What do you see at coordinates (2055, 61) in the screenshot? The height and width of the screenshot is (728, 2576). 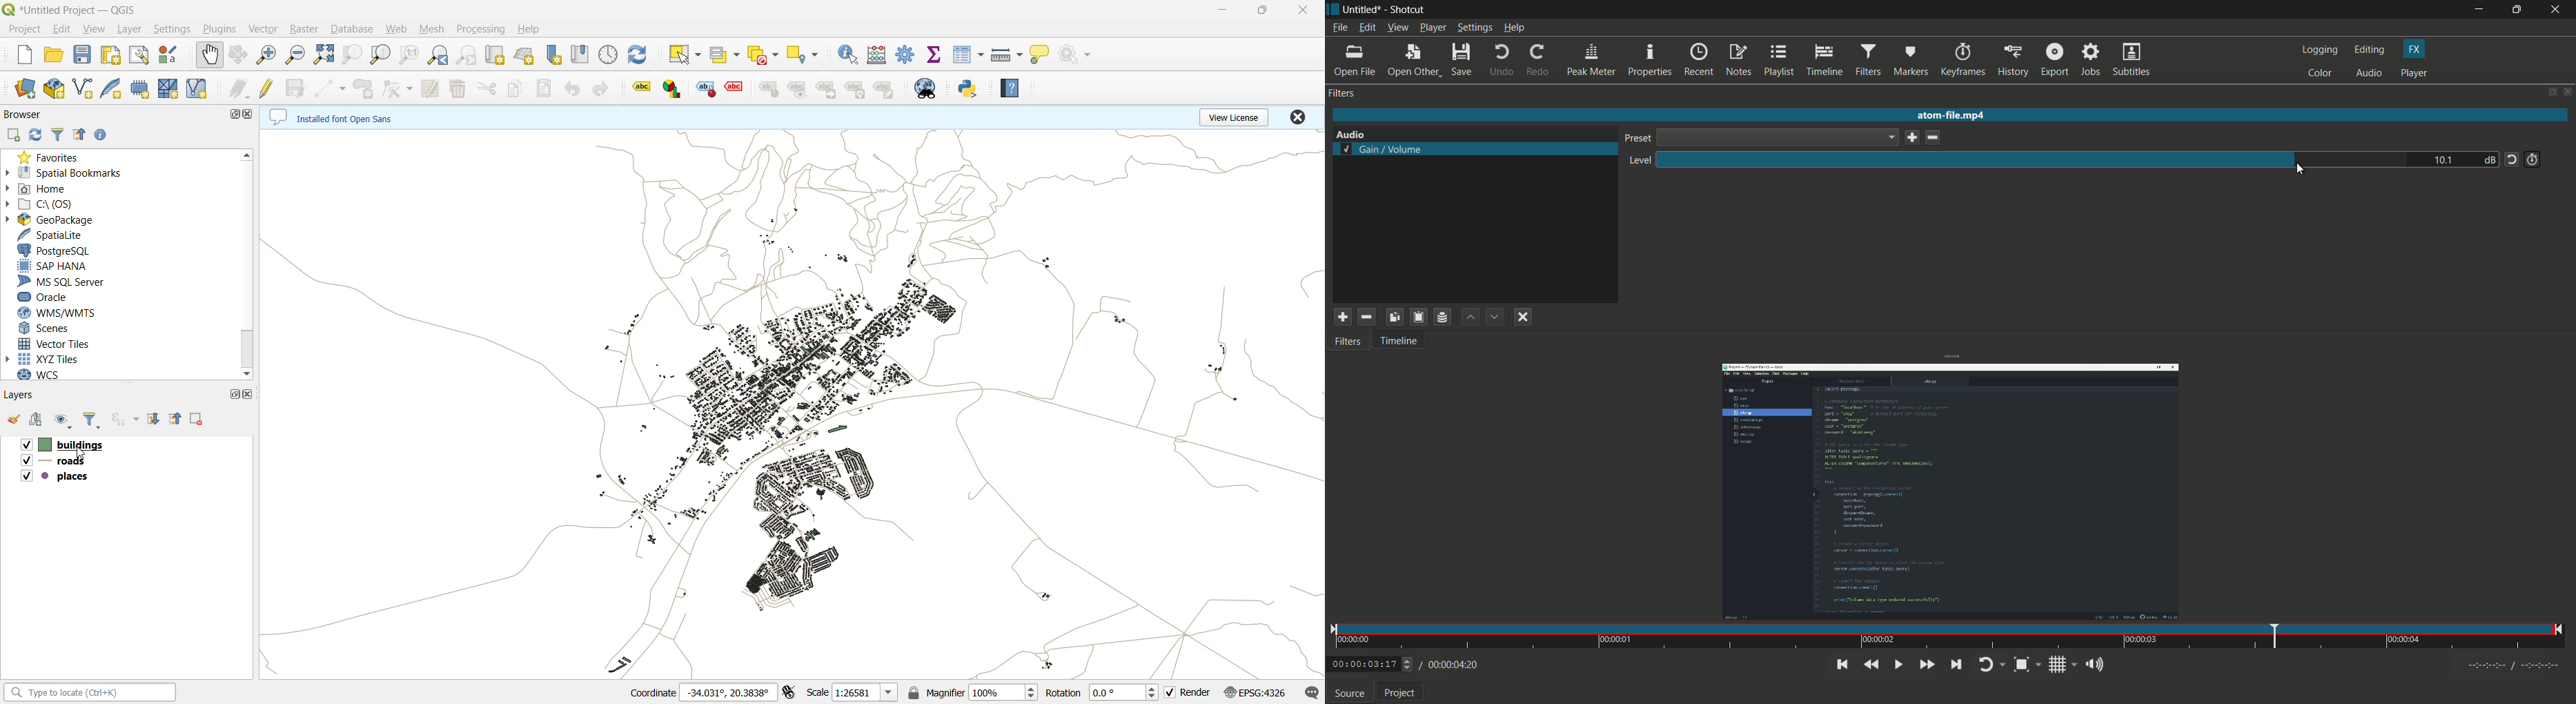 I see `export` at bounding box center [2055, 61].